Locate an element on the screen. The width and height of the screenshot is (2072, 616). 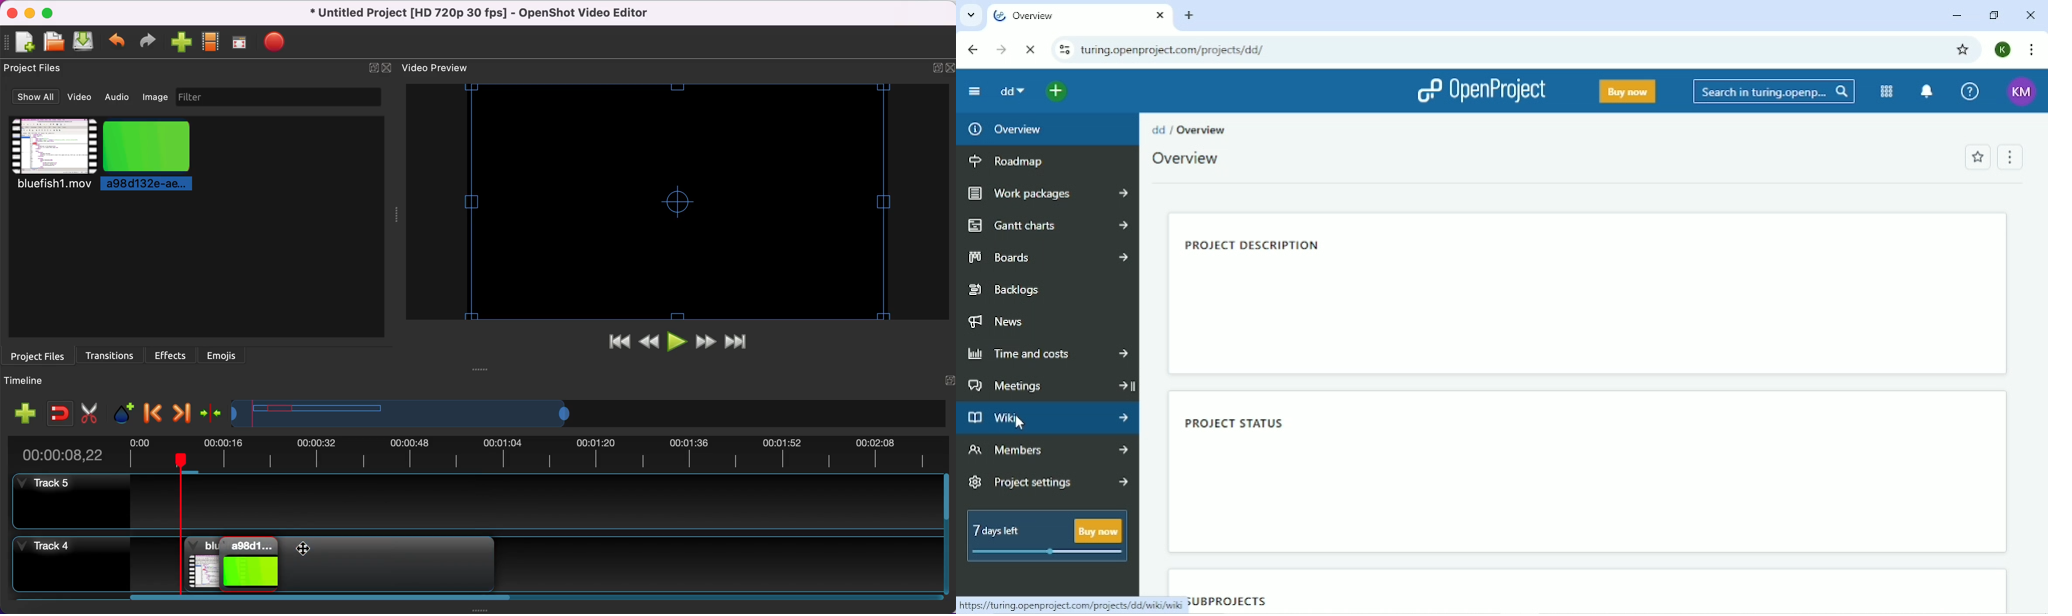
New tab is located at coordinates (1191, 15).